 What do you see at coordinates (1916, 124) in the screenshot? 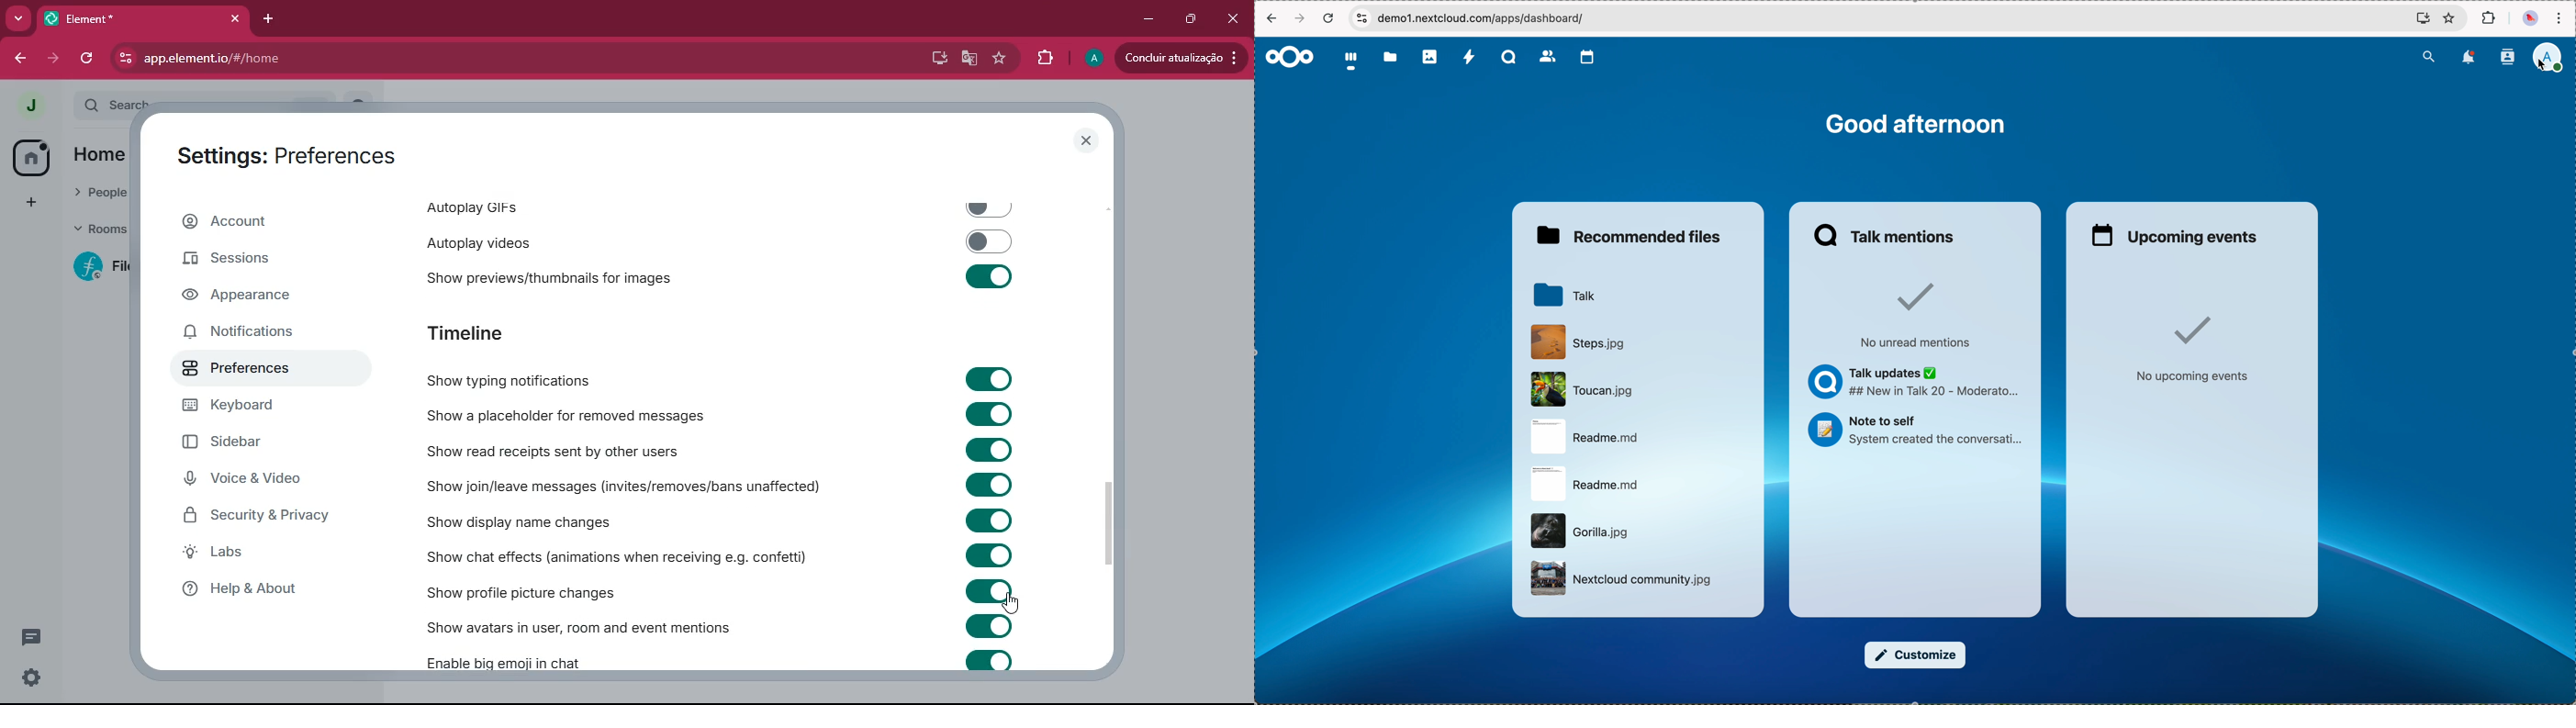
I see `good afternoon` at bounding box center [1916, 124].